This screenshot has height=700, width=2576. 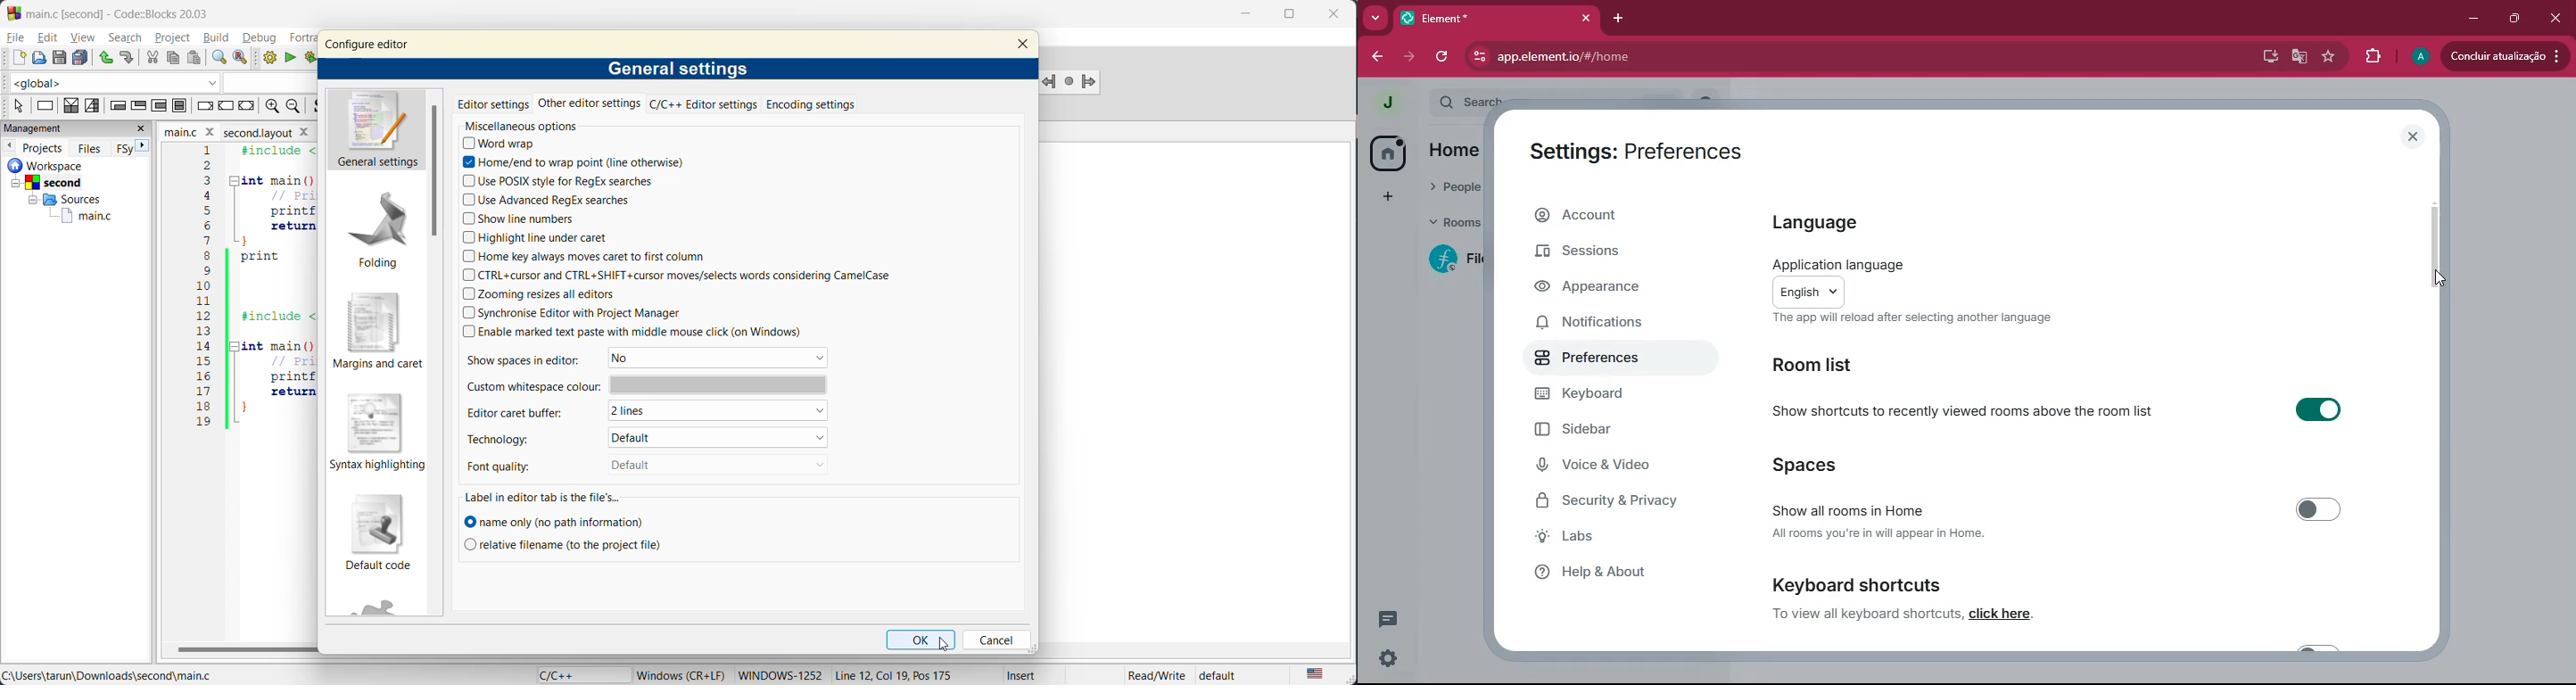 What do you see at coordinates (1498, 18) in the screenshot?
I see `element` at bounding box center [1498, 18].